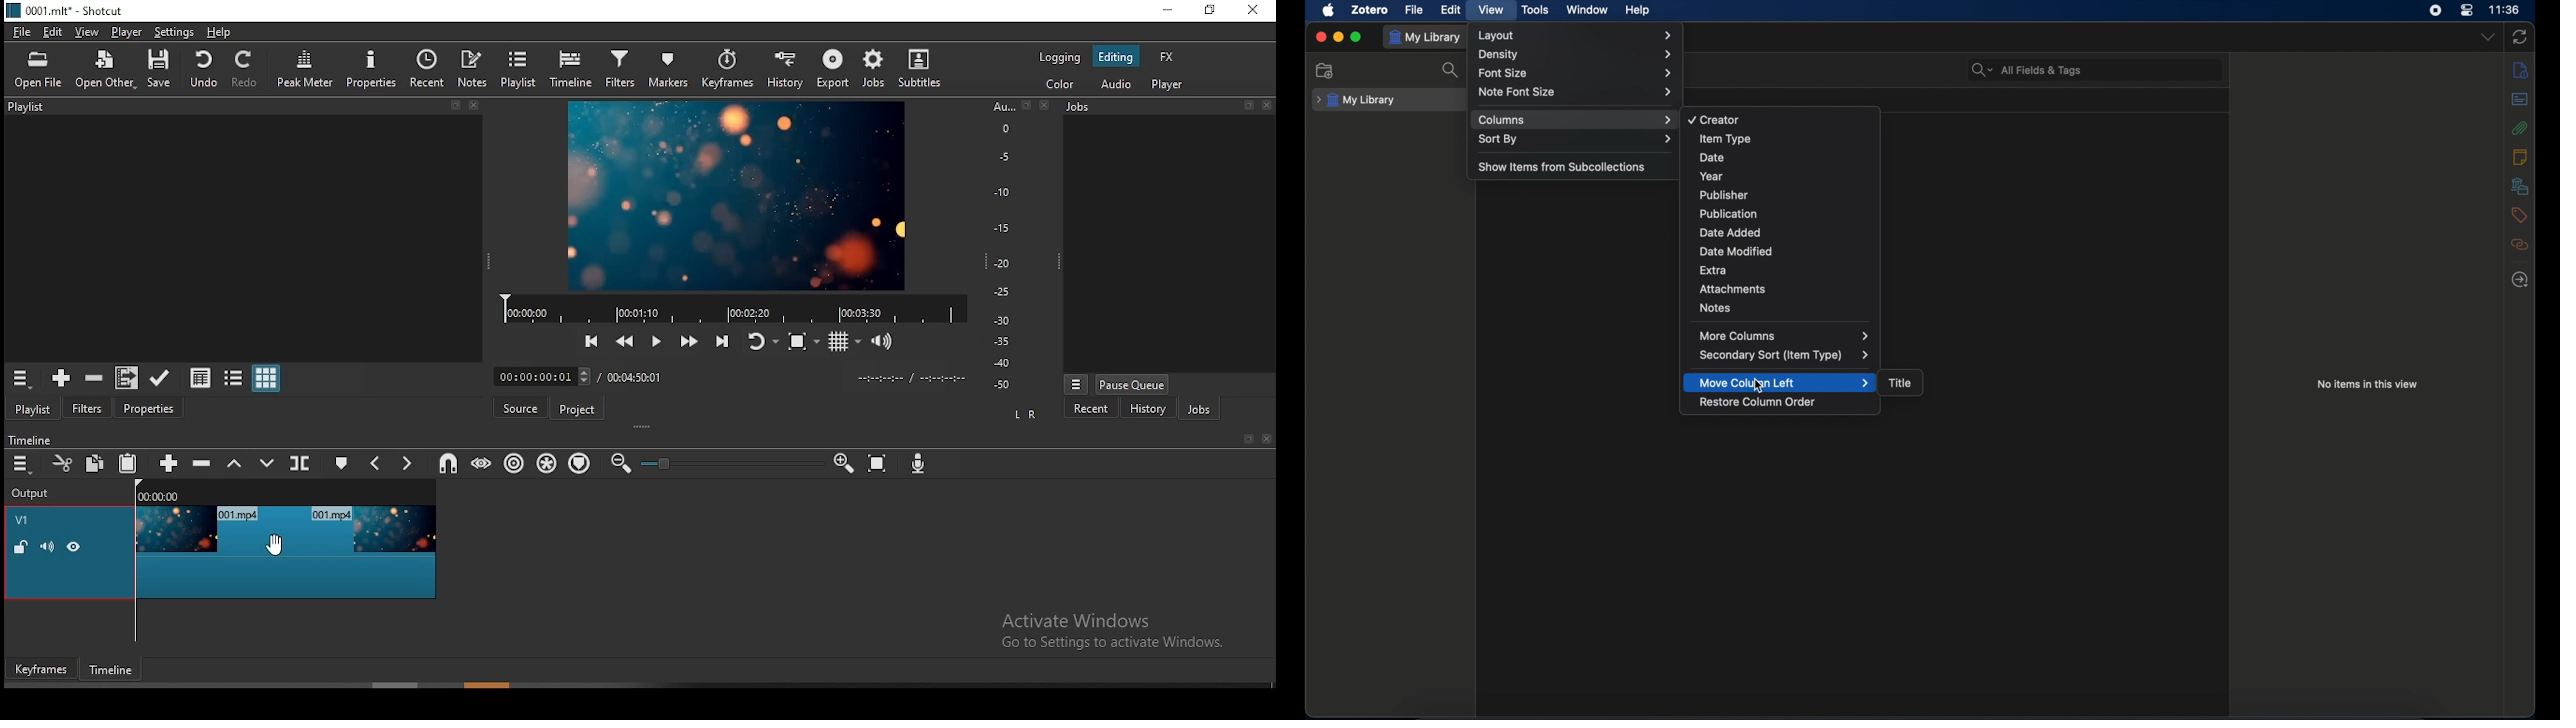  What do you see at coordinates (842, 343) in the screenshot?
I see `toggle grid display on the player` at bounding box center [842, 343].